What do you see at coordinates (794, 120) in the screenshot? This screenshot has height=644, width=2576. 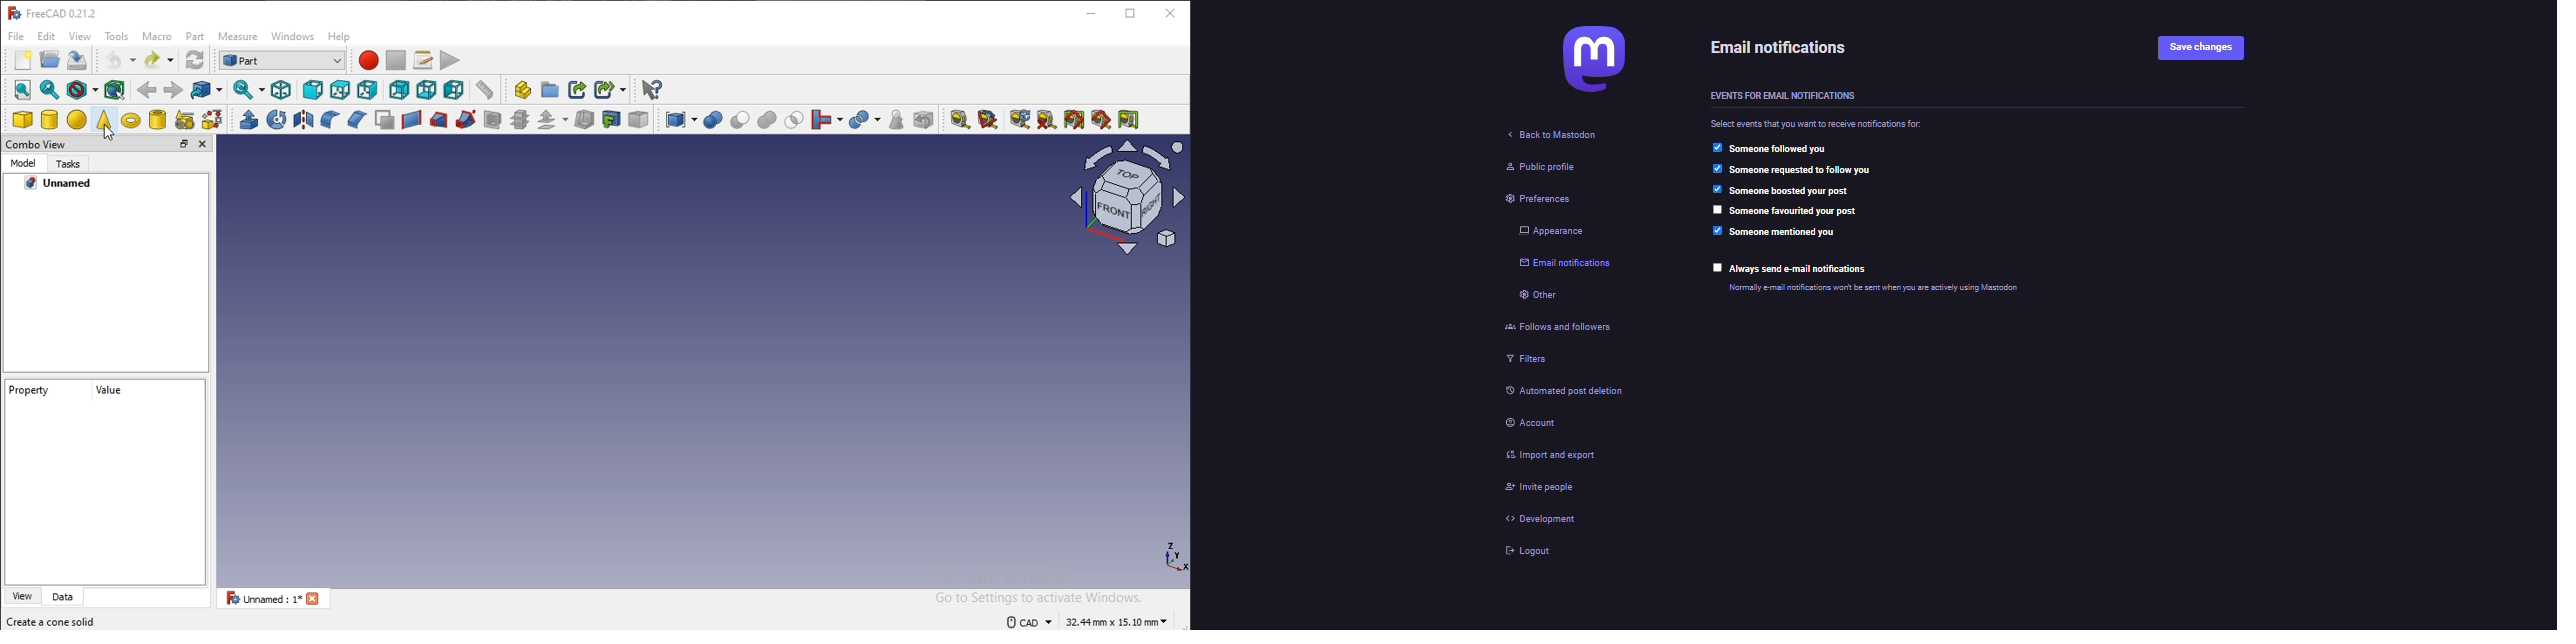 I see `intersection` at bounding box center [794, 120].